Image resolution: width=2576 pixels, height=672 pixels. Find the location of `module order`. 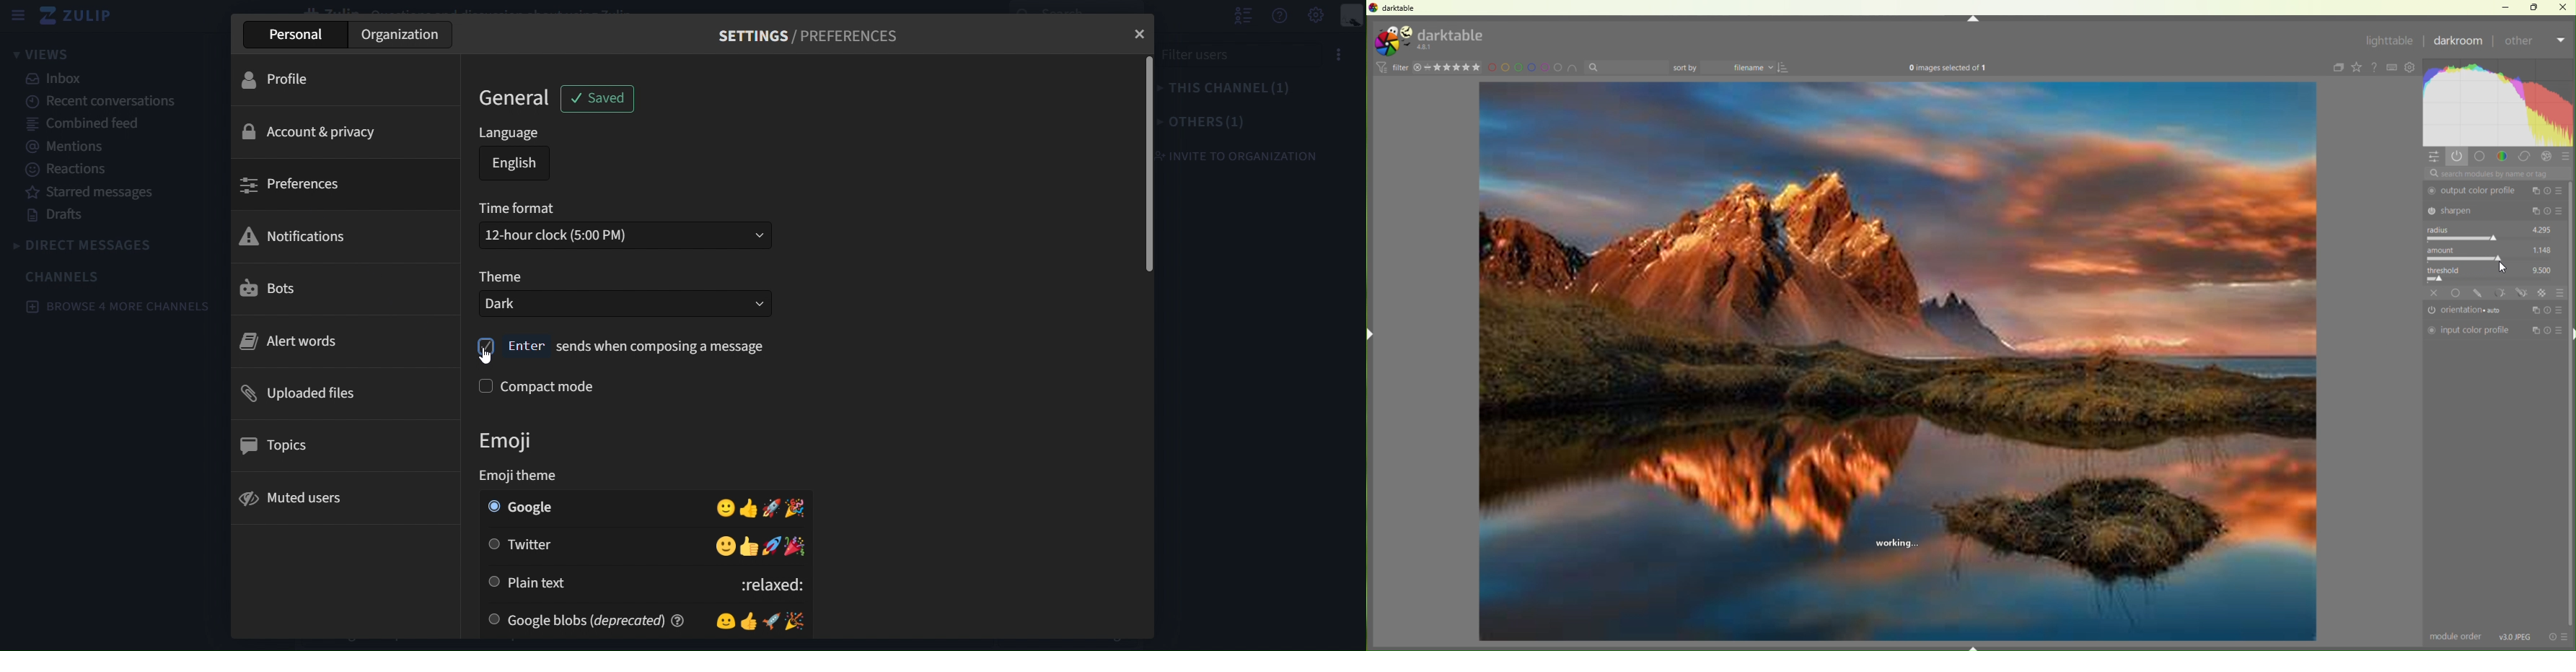

module order is located at coordinates (2457, 637).